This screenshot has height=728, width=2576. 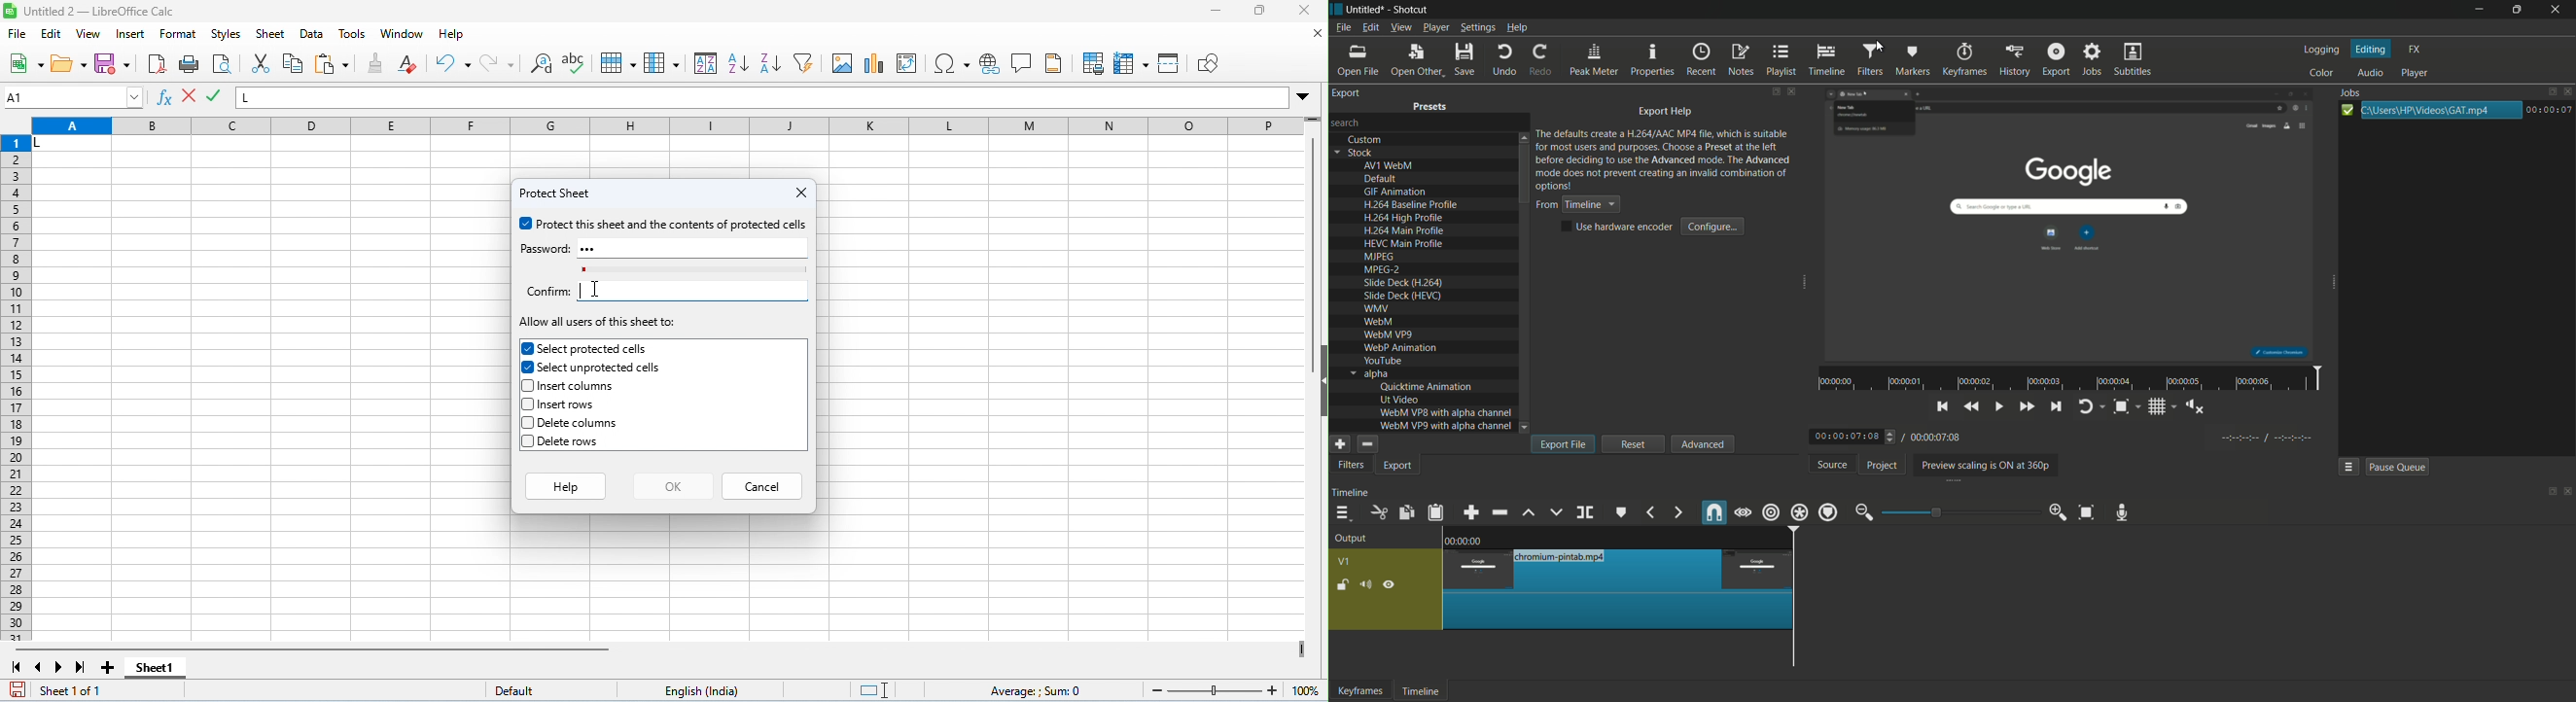 I want to click on HEVC Main Profile, so click(x=1407, y=243).